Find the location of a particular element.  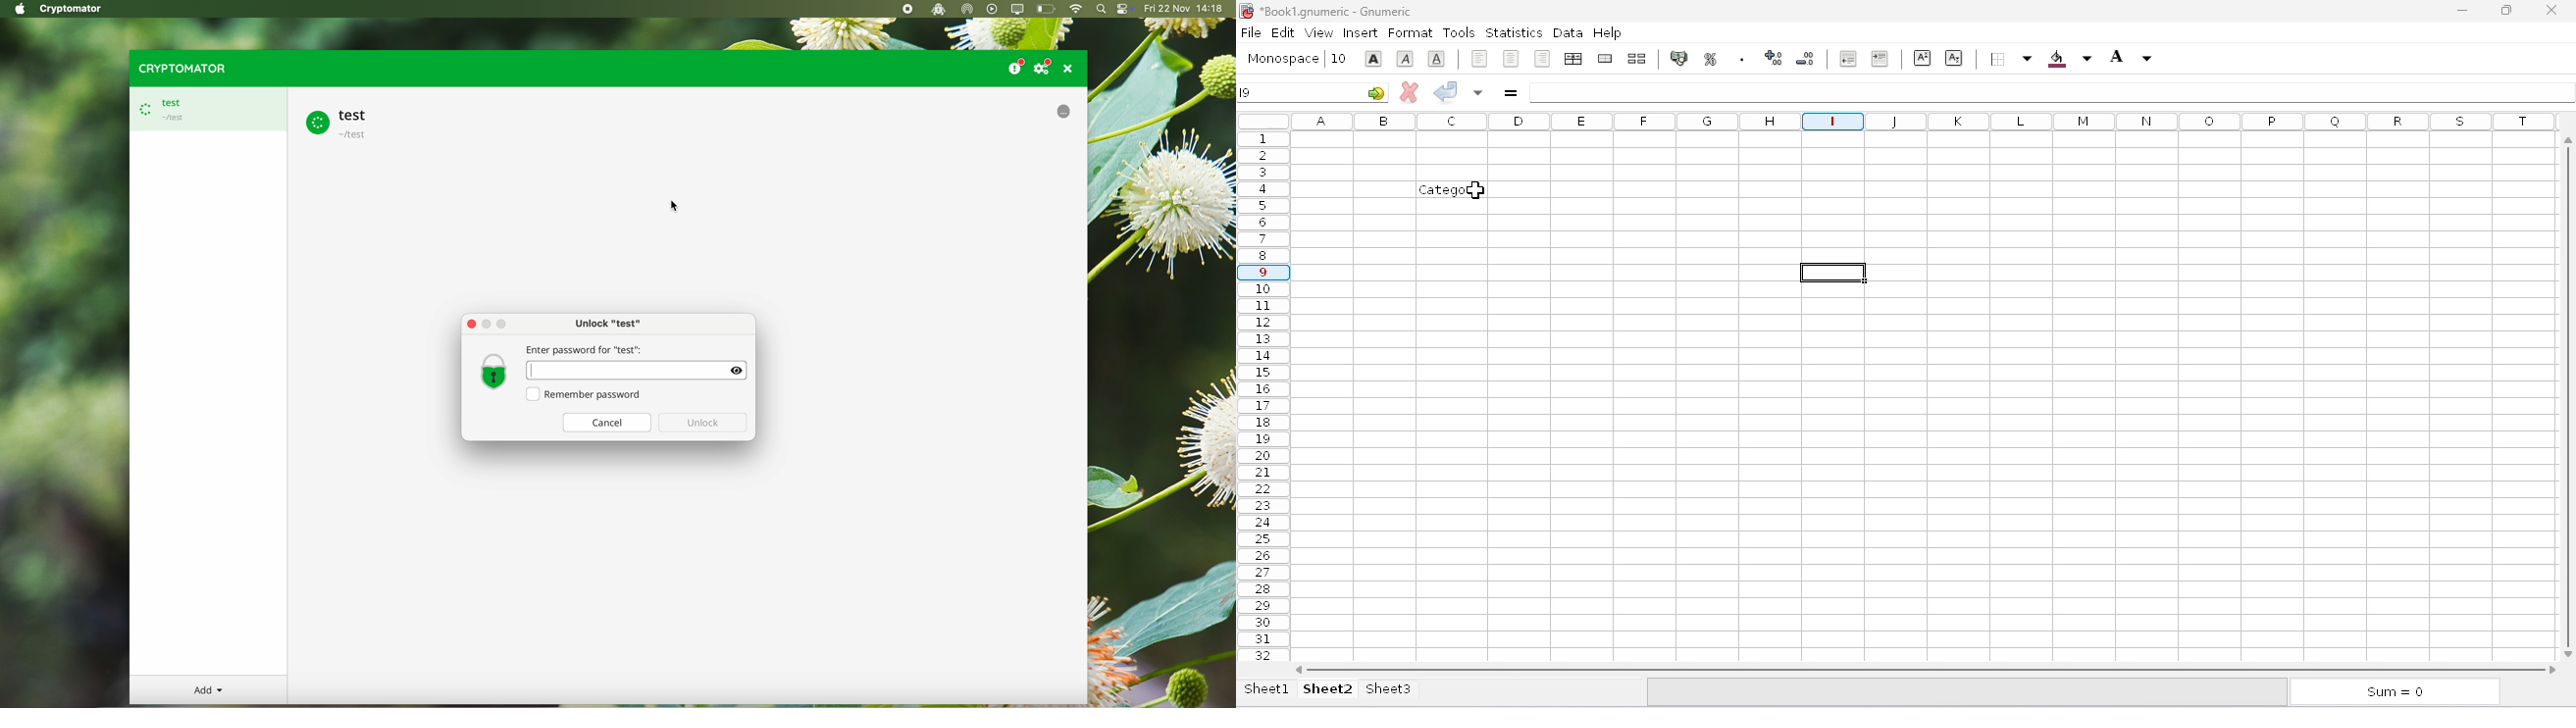

superscript is located at coordinates (1923, 58).